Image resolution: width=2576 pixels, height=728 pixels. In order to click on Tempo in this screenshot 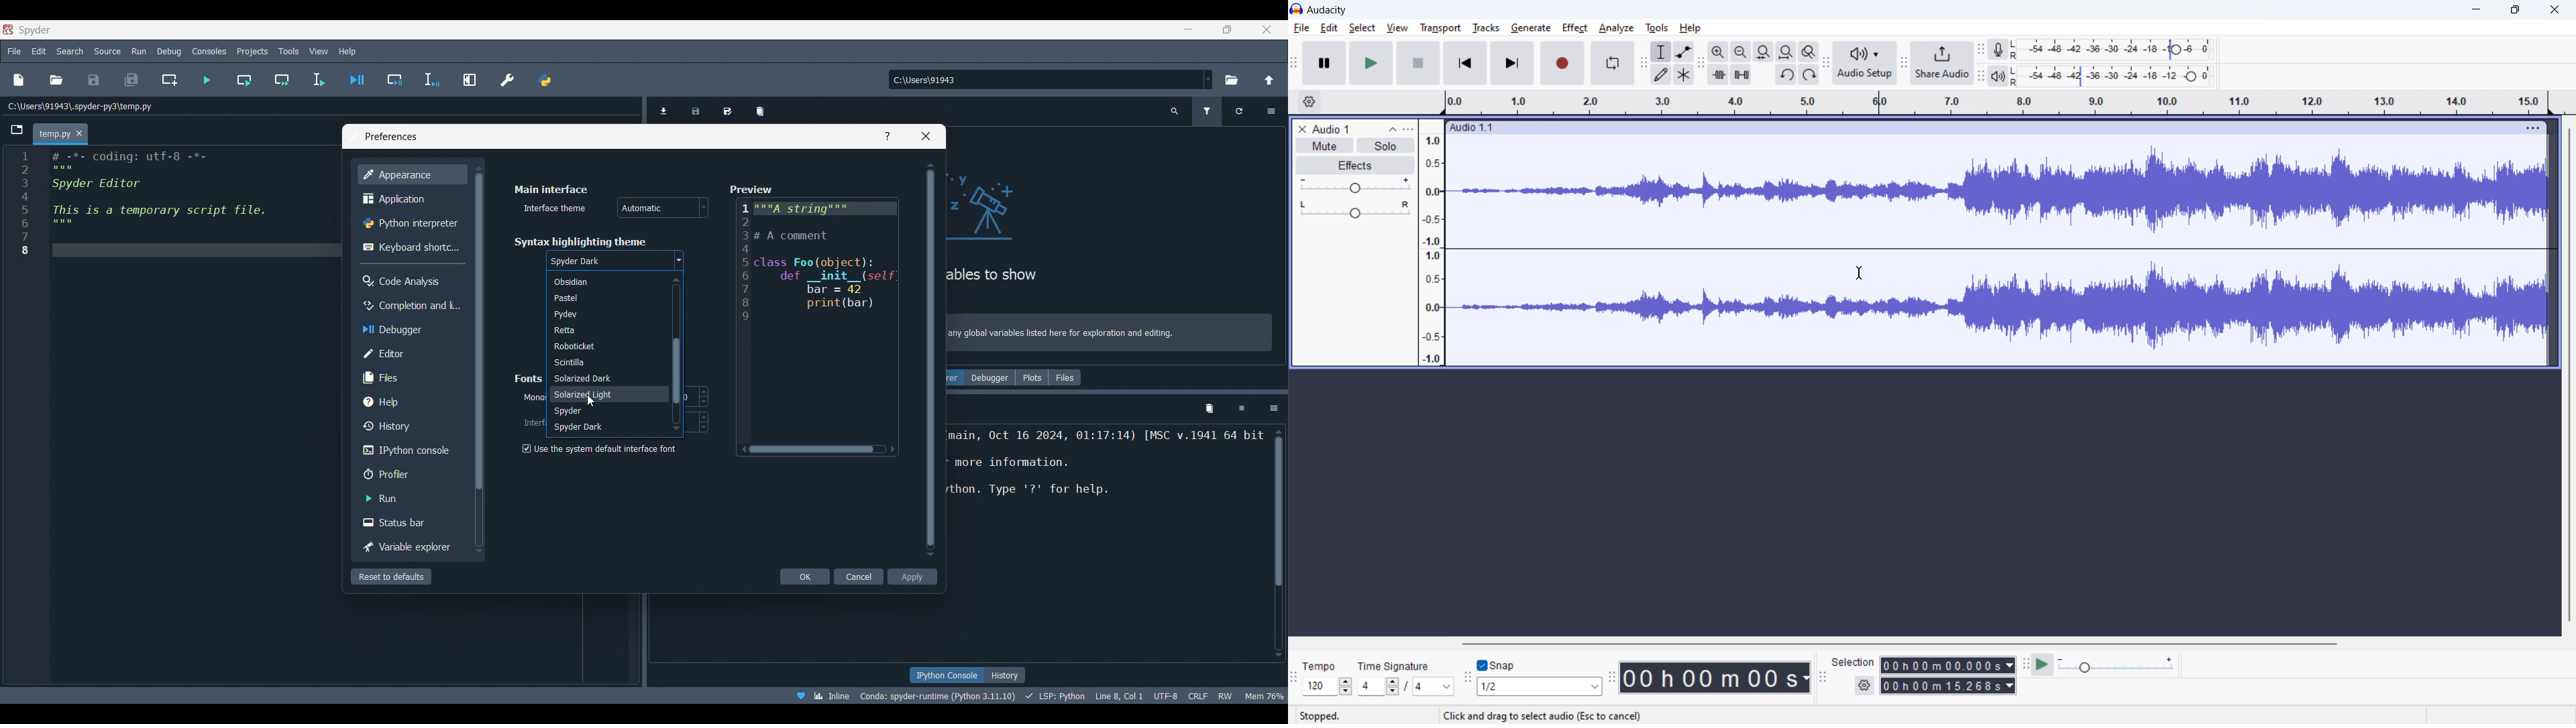, I will do `click(1324, 662)`.